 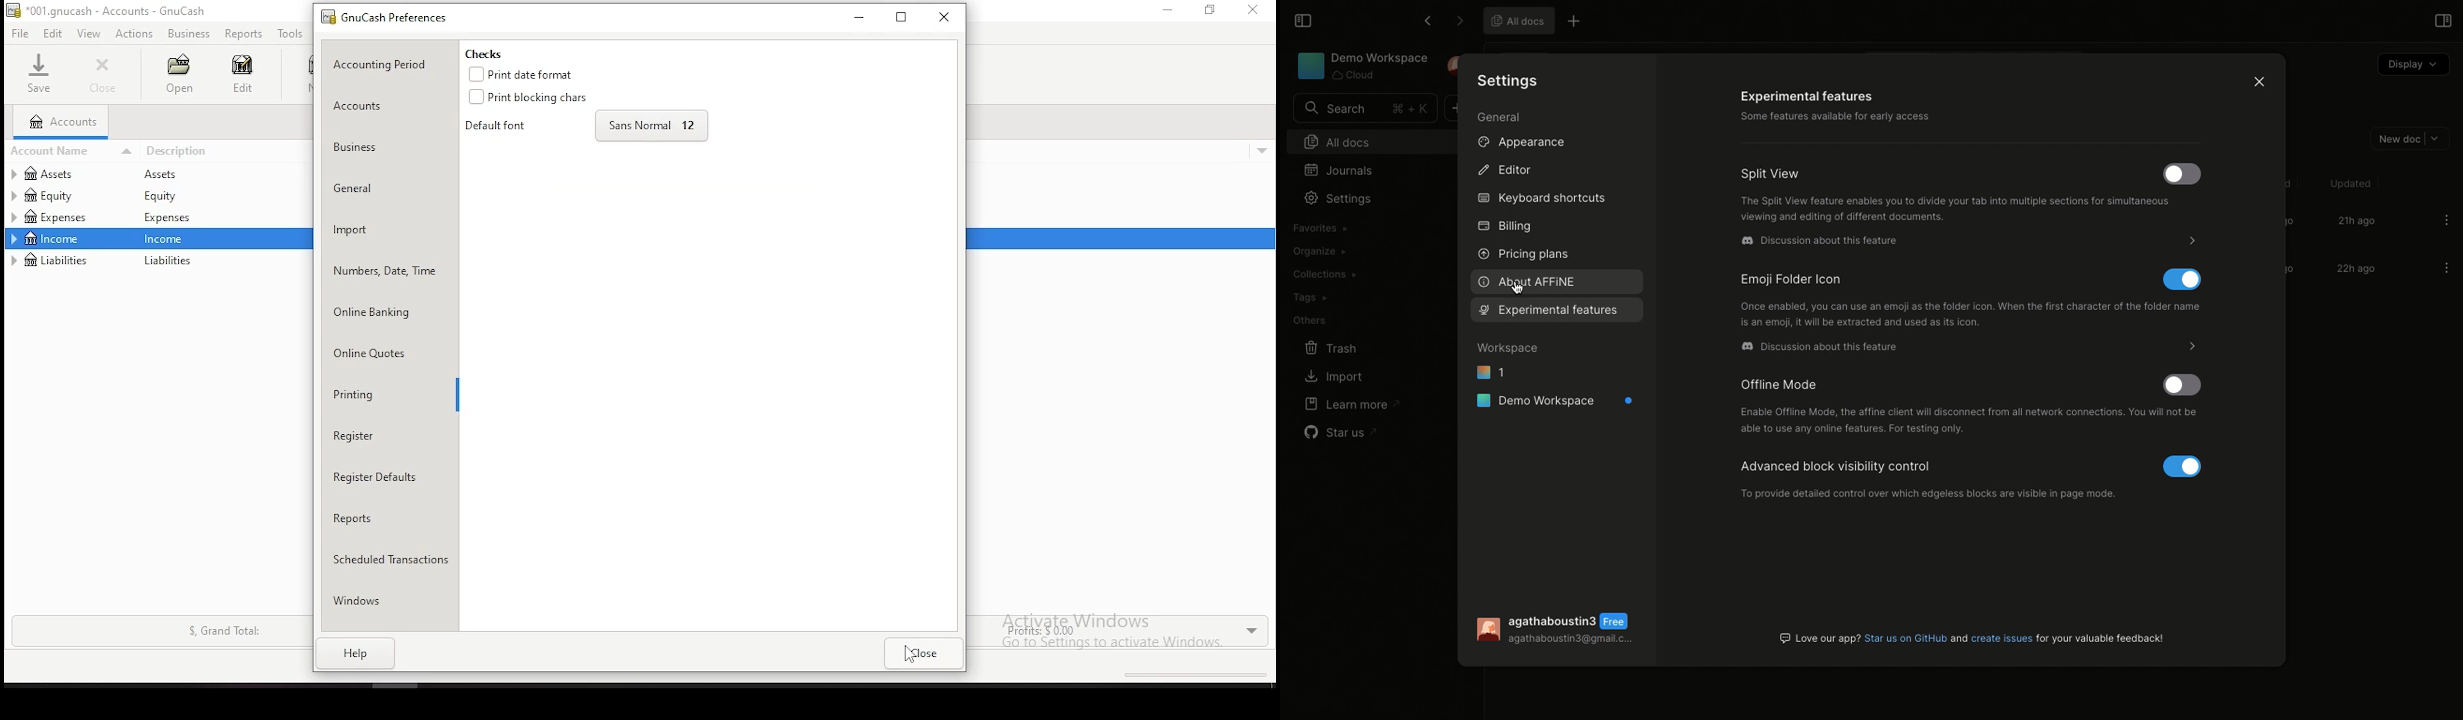 I want to click on Other options, so click(x=1576, y=23).